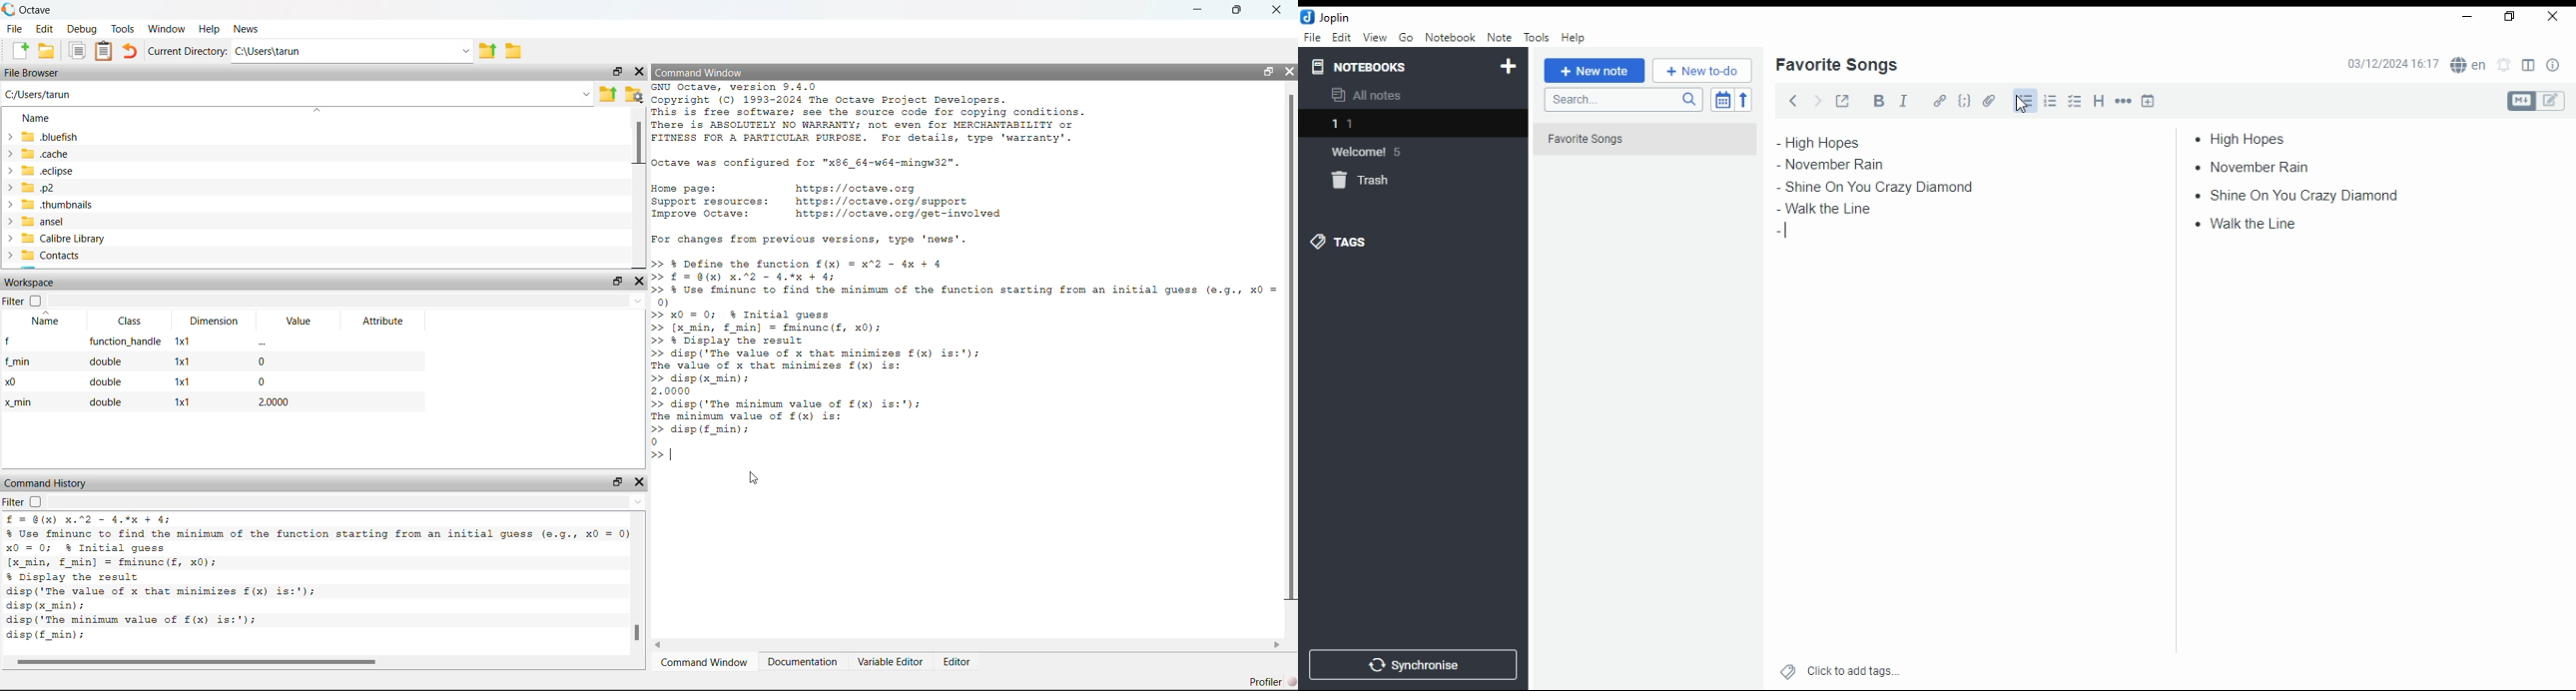 This screenshot has height=700, width=2576. Describe the element at coordinates (1903, 100) in the screenshot. I see `italics` at that location.